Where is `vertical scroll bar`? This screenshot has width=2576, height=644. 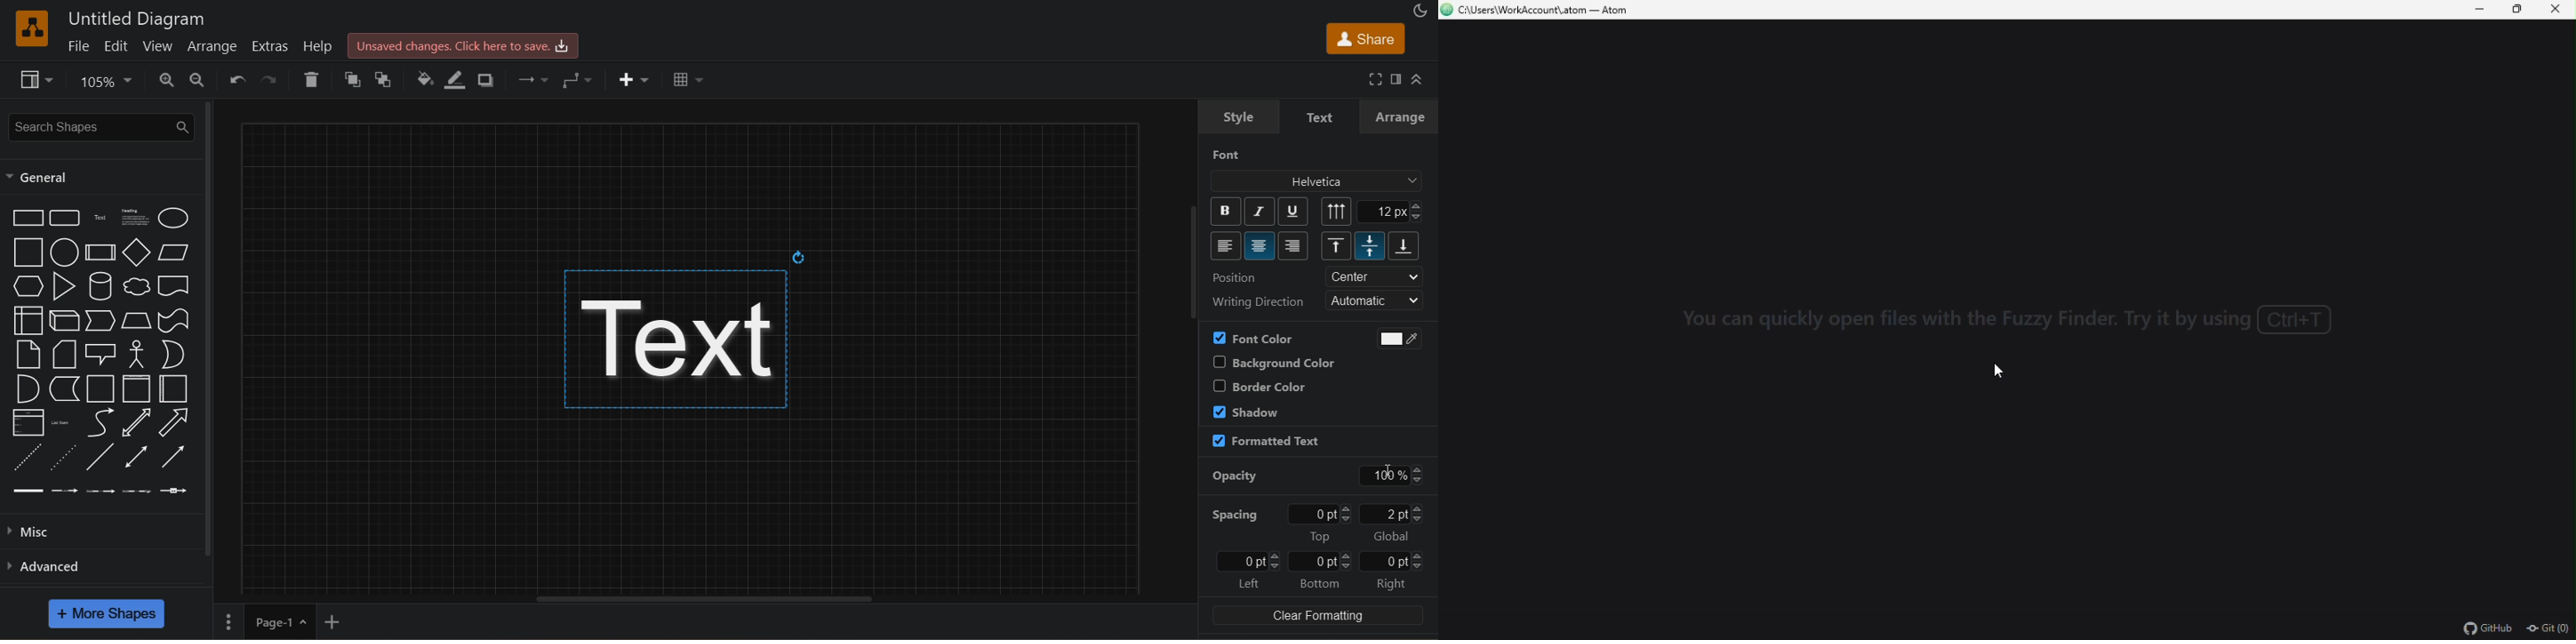
vertical scroll bar is located at coordinates (1197, 266).